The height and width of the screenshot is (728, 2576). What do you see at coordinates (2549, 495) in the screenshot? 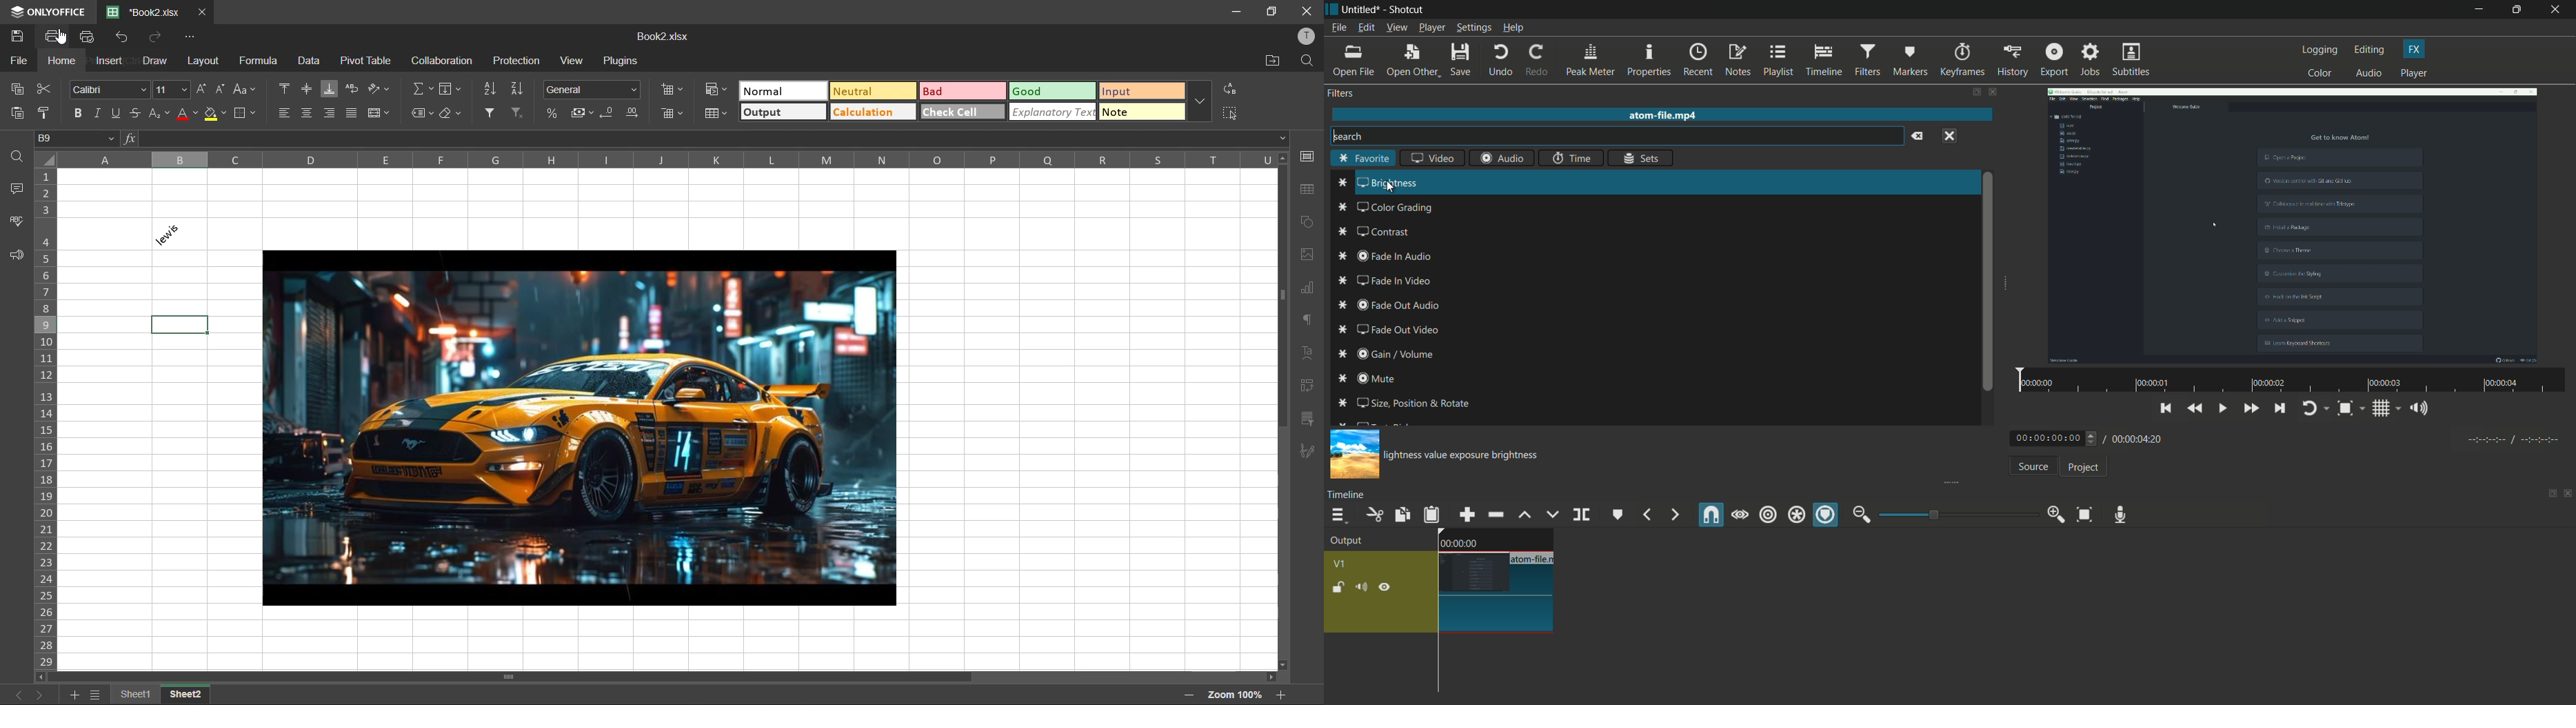
I see `show tabs` at bounding box center [2549, 495].